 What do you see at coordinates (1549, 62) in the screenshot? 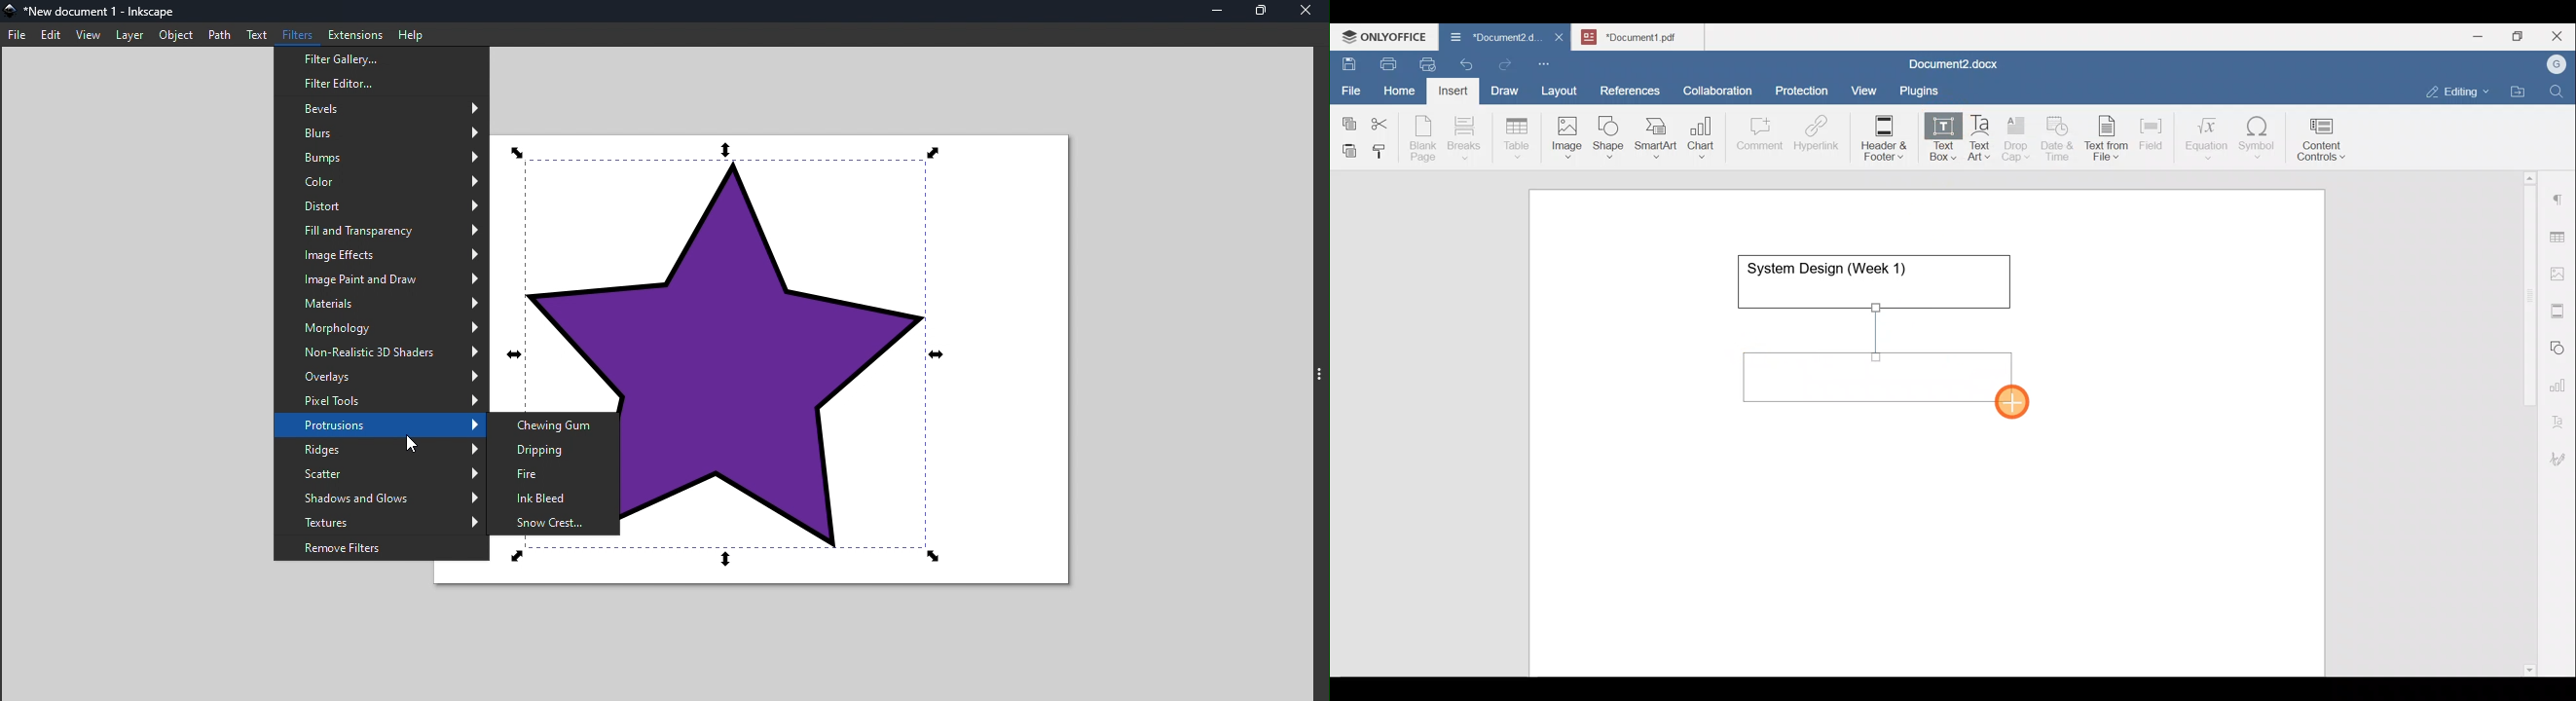
I see `Customize quick access toolbar` at bounding box center [1549, 62].